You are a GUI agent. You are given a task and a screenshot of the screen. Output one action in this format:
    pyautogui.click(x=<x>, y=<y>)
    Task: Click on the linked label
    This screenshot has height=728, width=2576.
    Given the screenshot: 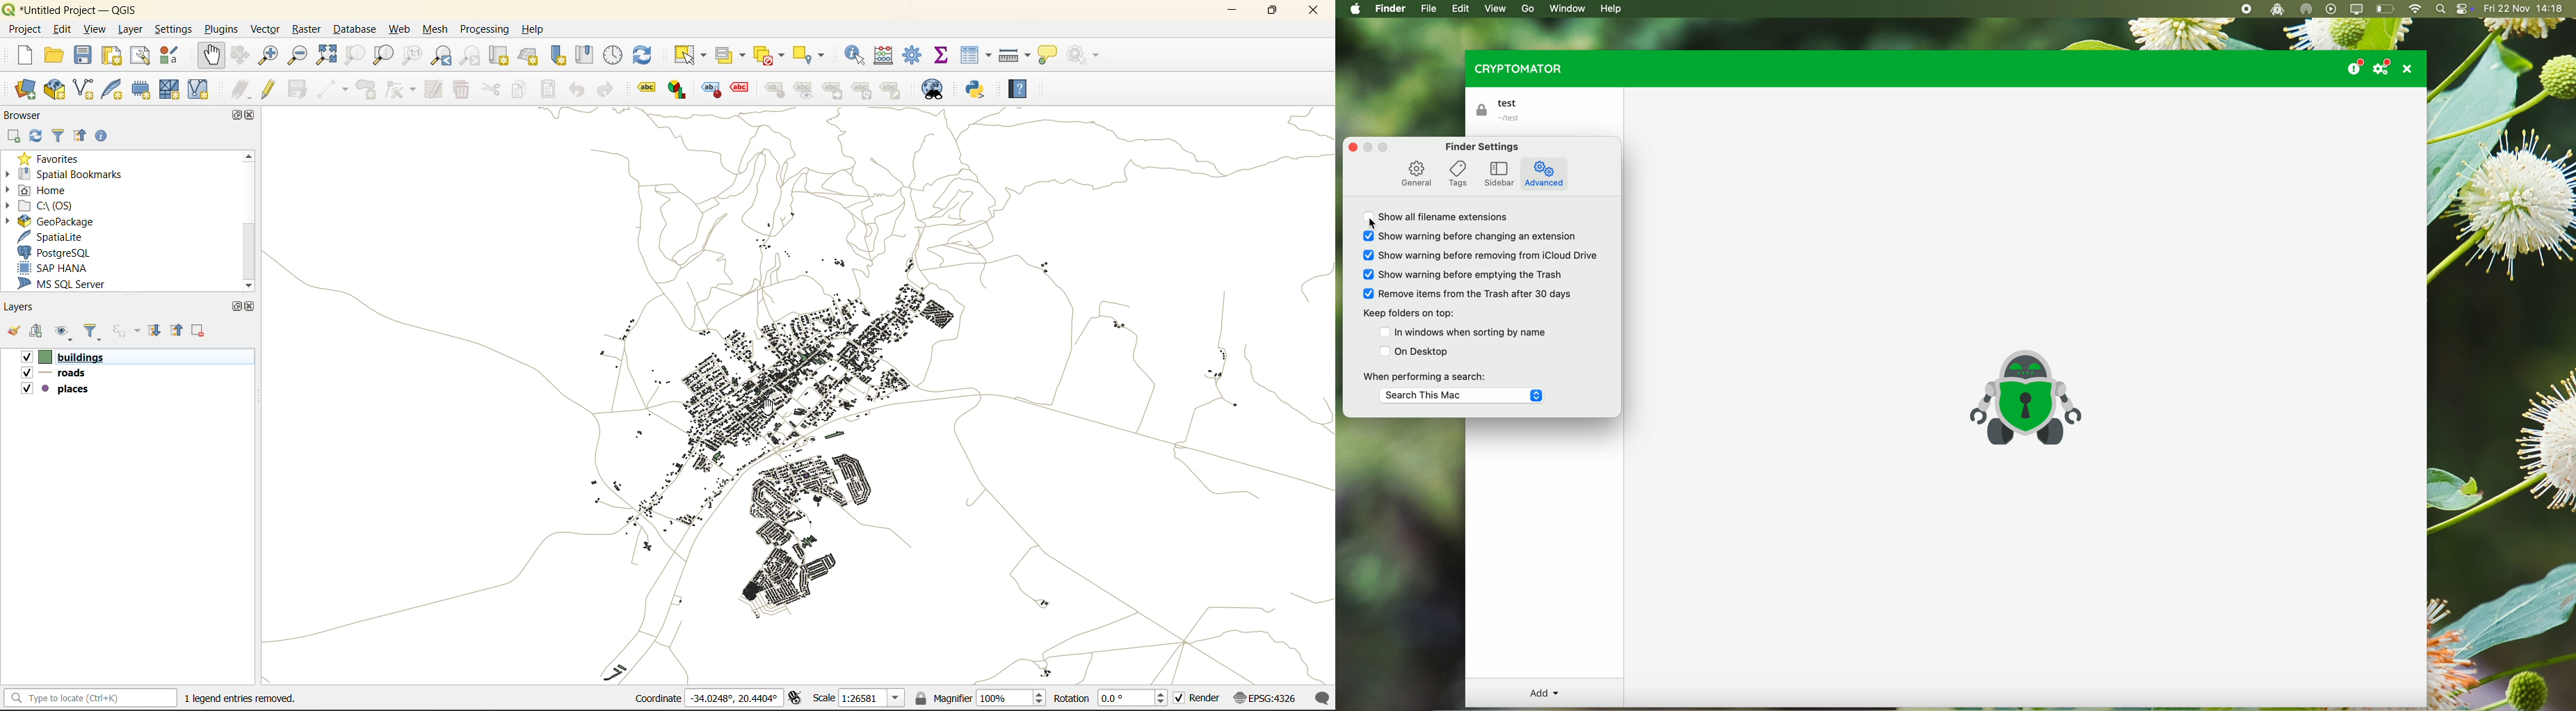 What is the action you would take?
    pyautogui.click(x=837, y=91)
    